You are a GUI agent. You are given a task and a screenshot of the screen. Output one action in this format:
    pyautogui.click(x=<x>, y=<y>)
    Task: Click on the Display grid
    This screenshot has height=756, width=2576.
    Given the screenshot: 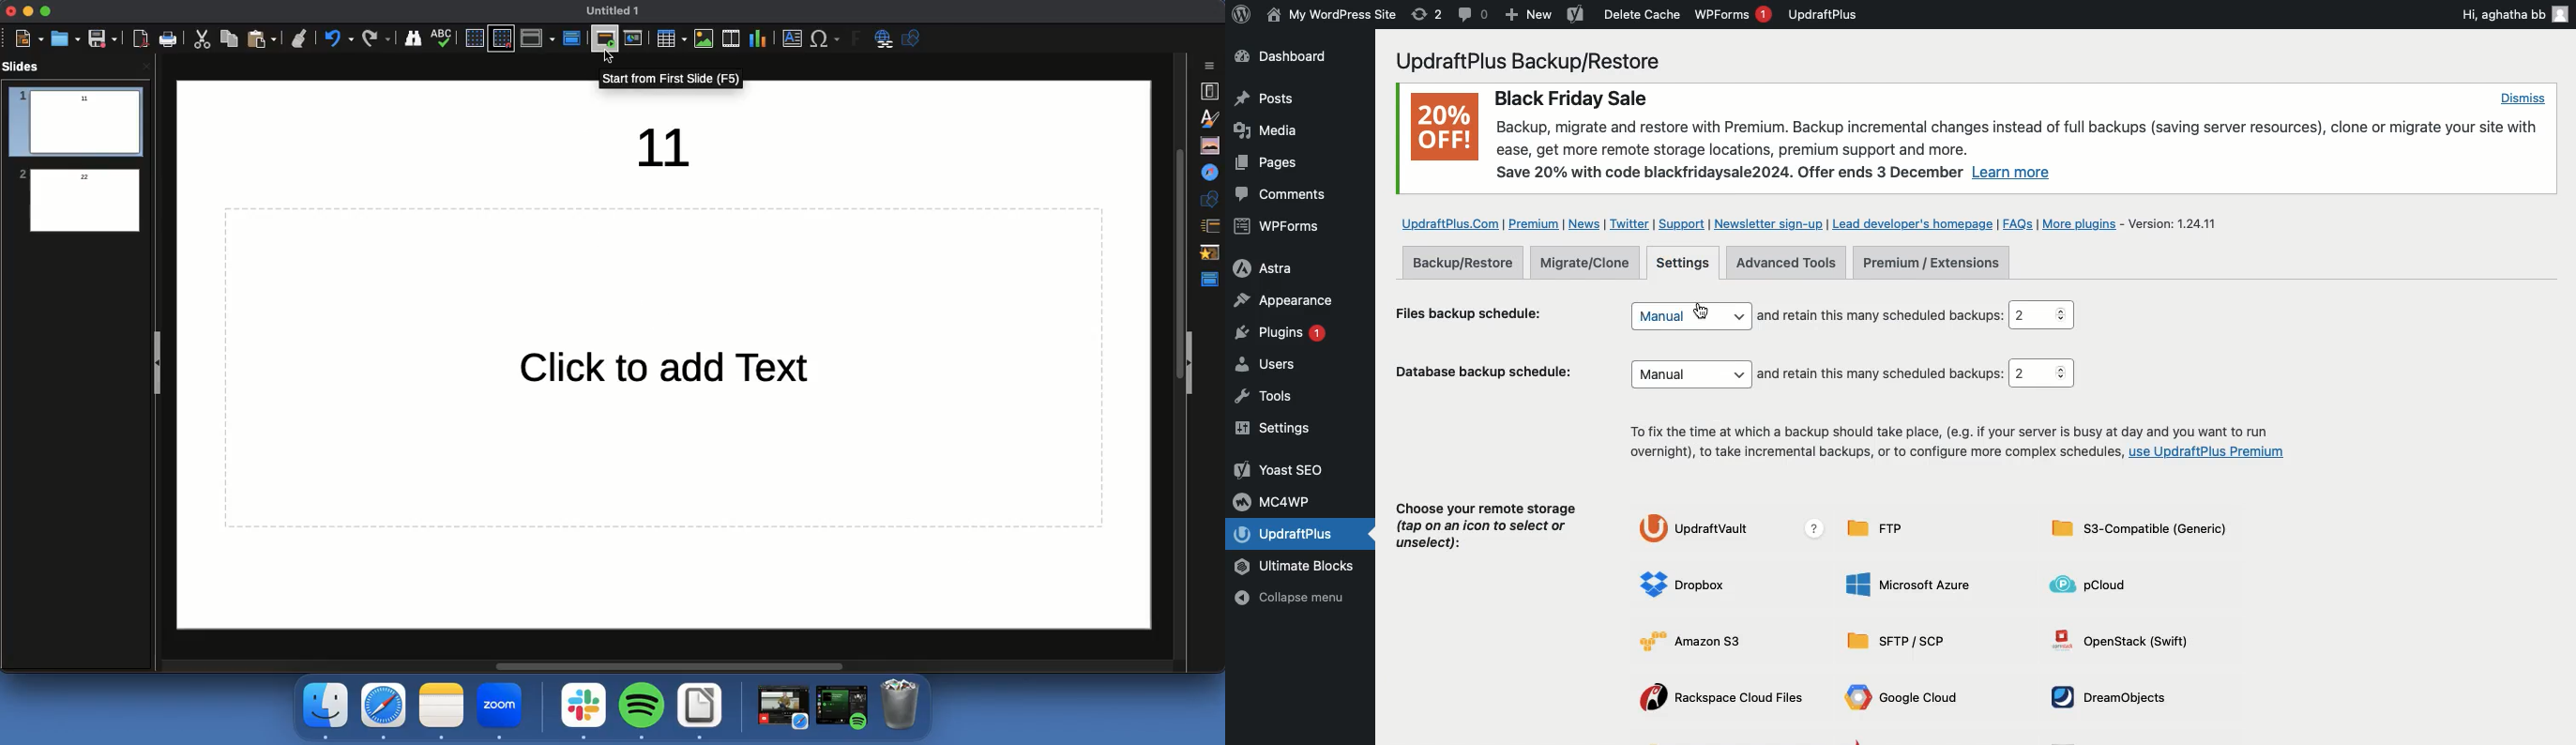 What is the action you would take?
    pyautogui.click(x=473, y=38)
    